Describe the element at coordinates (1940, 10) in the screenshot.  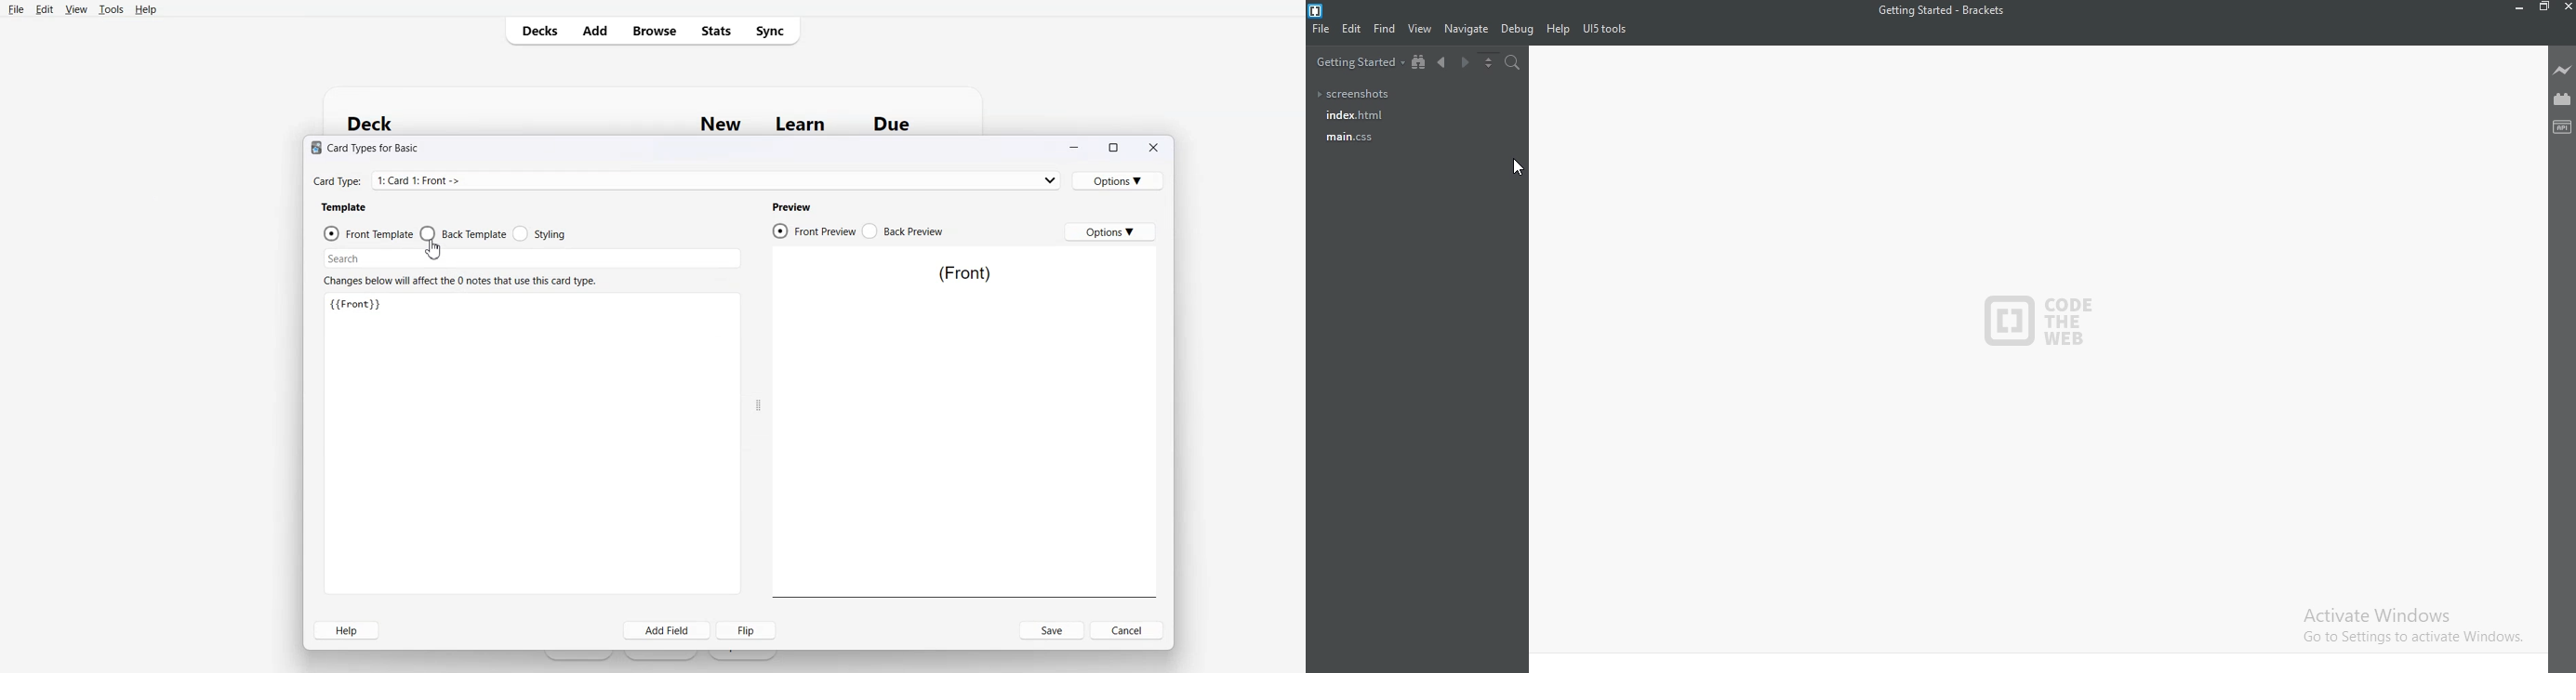
I see `Getting started-Brackets` at that location.